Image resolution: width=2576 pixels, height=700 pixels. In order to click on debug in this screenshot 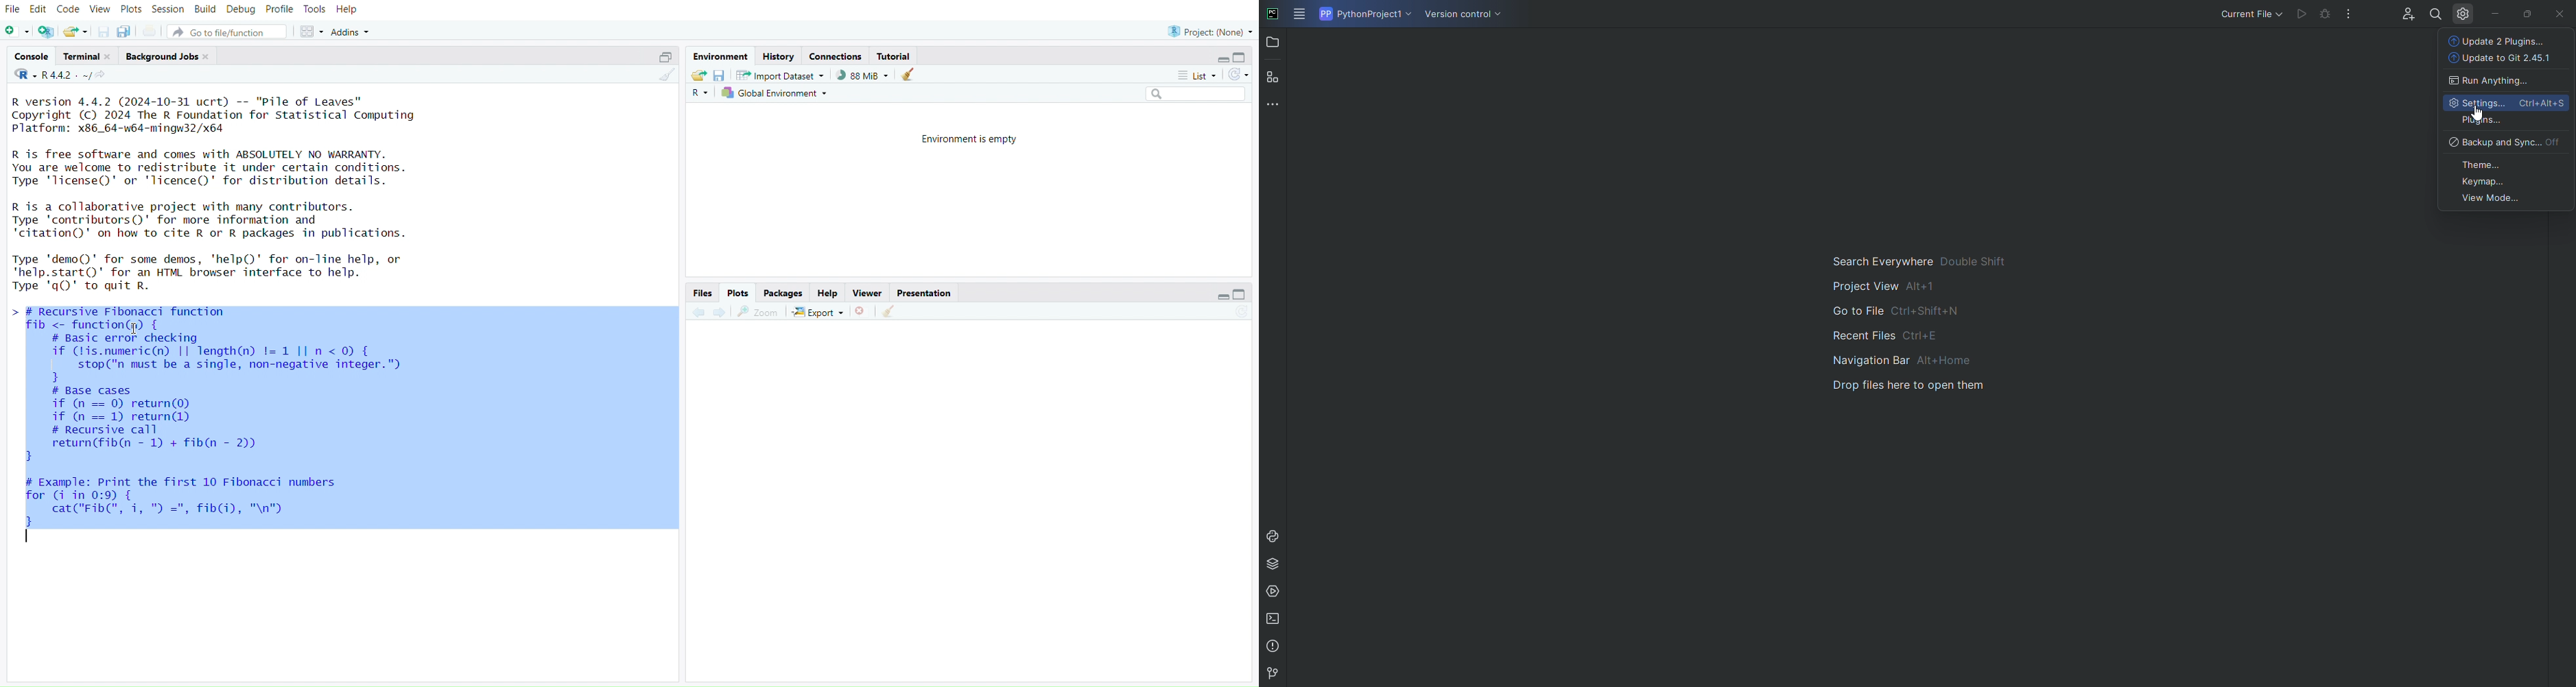, I will do `click(241, 10)`.